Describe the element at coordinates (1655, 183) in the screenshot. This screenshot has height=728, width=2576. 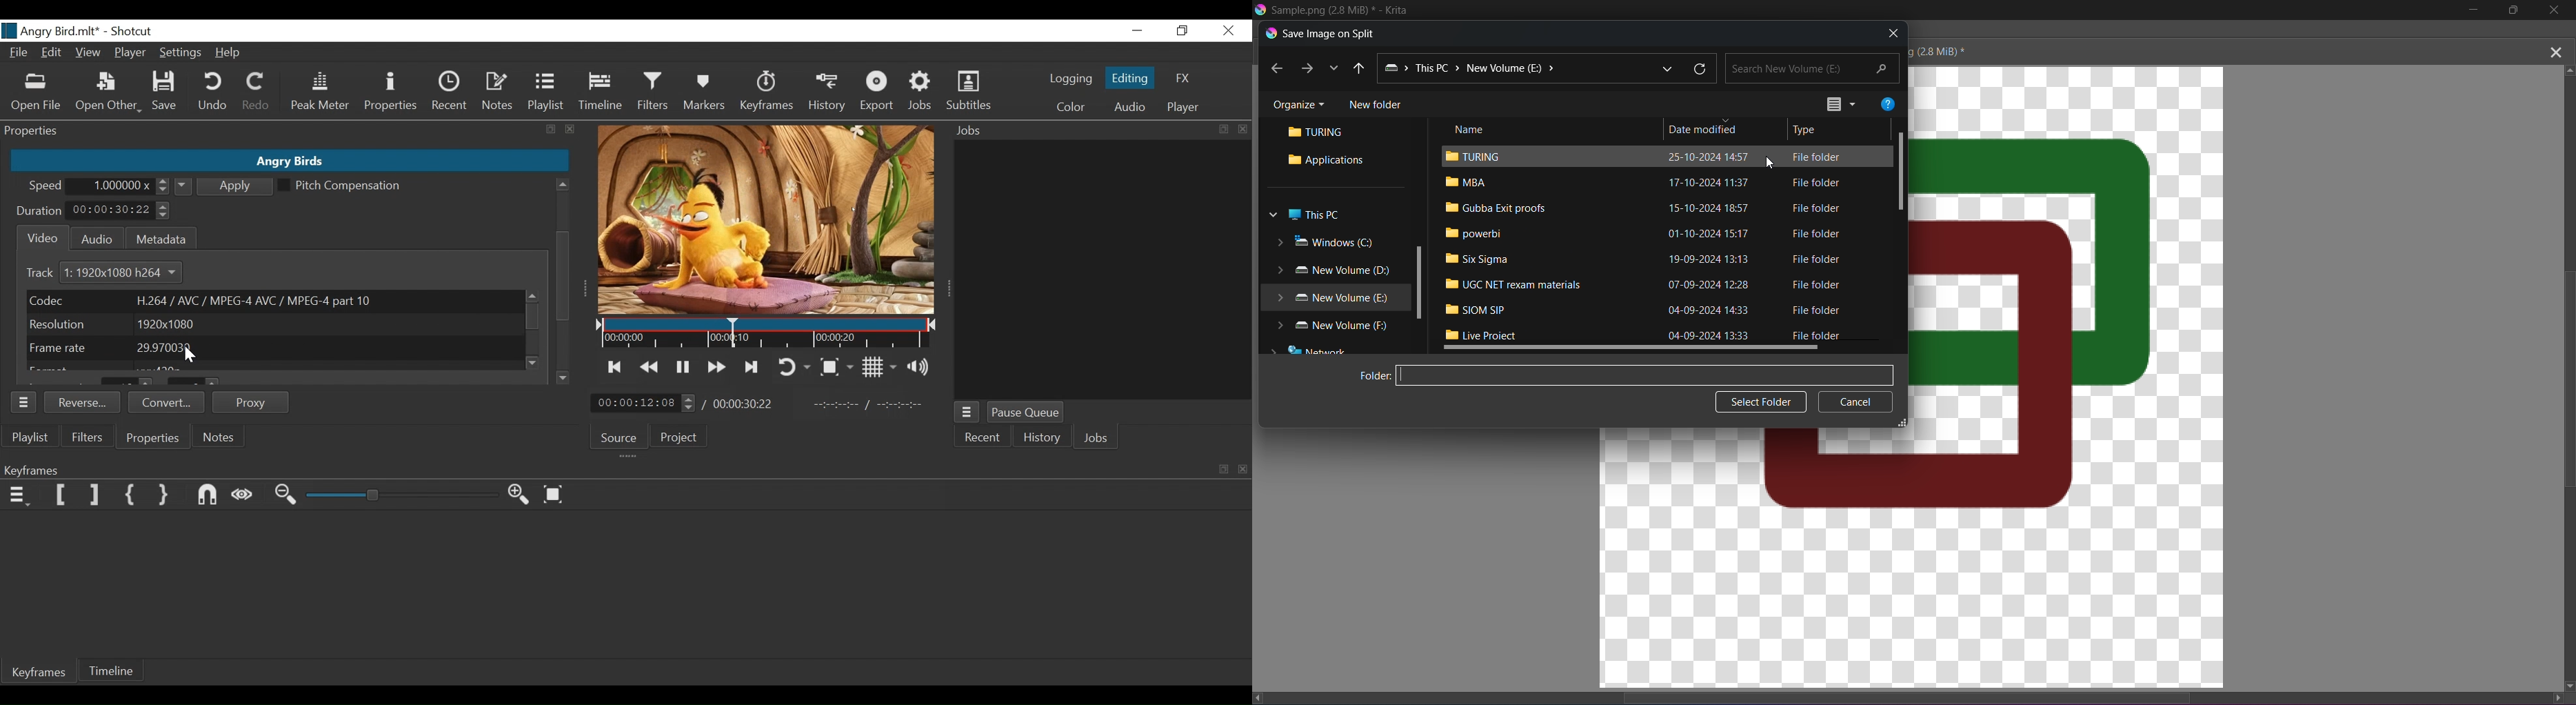
I see `= VBA 17-10-2024 11:37 File folder` at that location.